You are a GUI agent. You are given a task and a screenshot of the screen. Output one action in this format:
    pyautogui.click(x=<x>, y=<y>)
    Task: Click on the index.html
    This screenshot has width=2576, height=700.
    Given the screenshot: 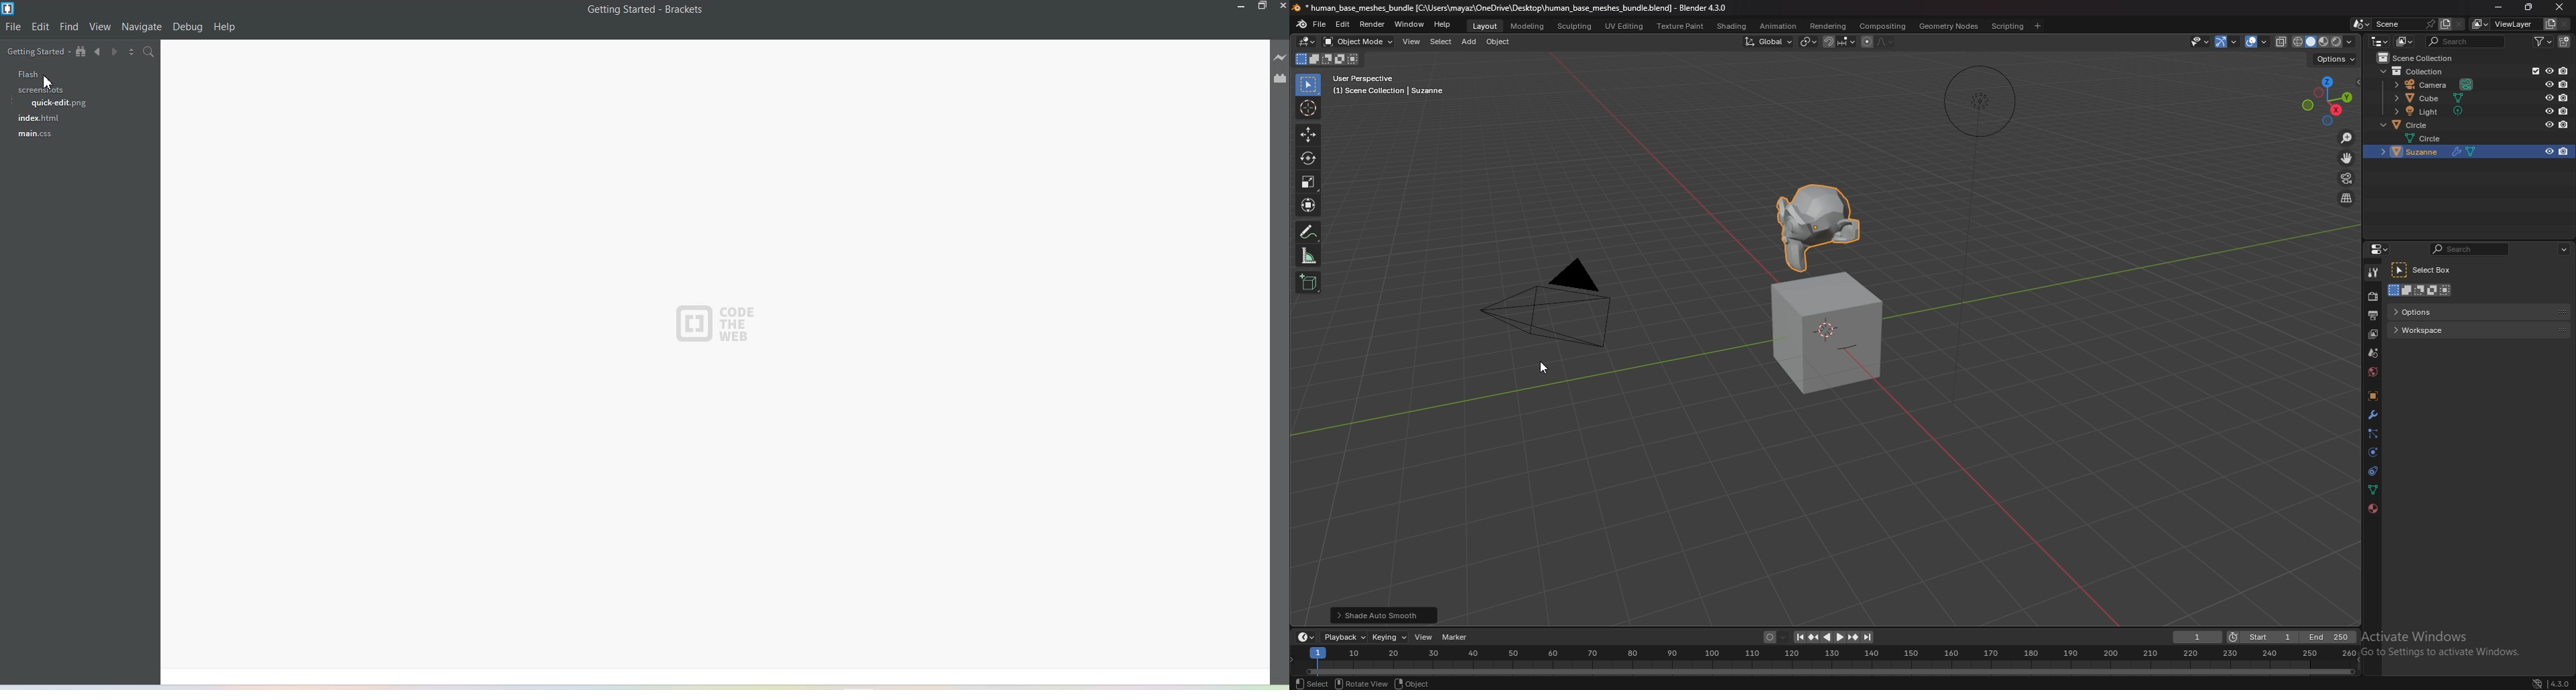 What is the action you would take?
    pyautogui.click(x=36, y=119)
    